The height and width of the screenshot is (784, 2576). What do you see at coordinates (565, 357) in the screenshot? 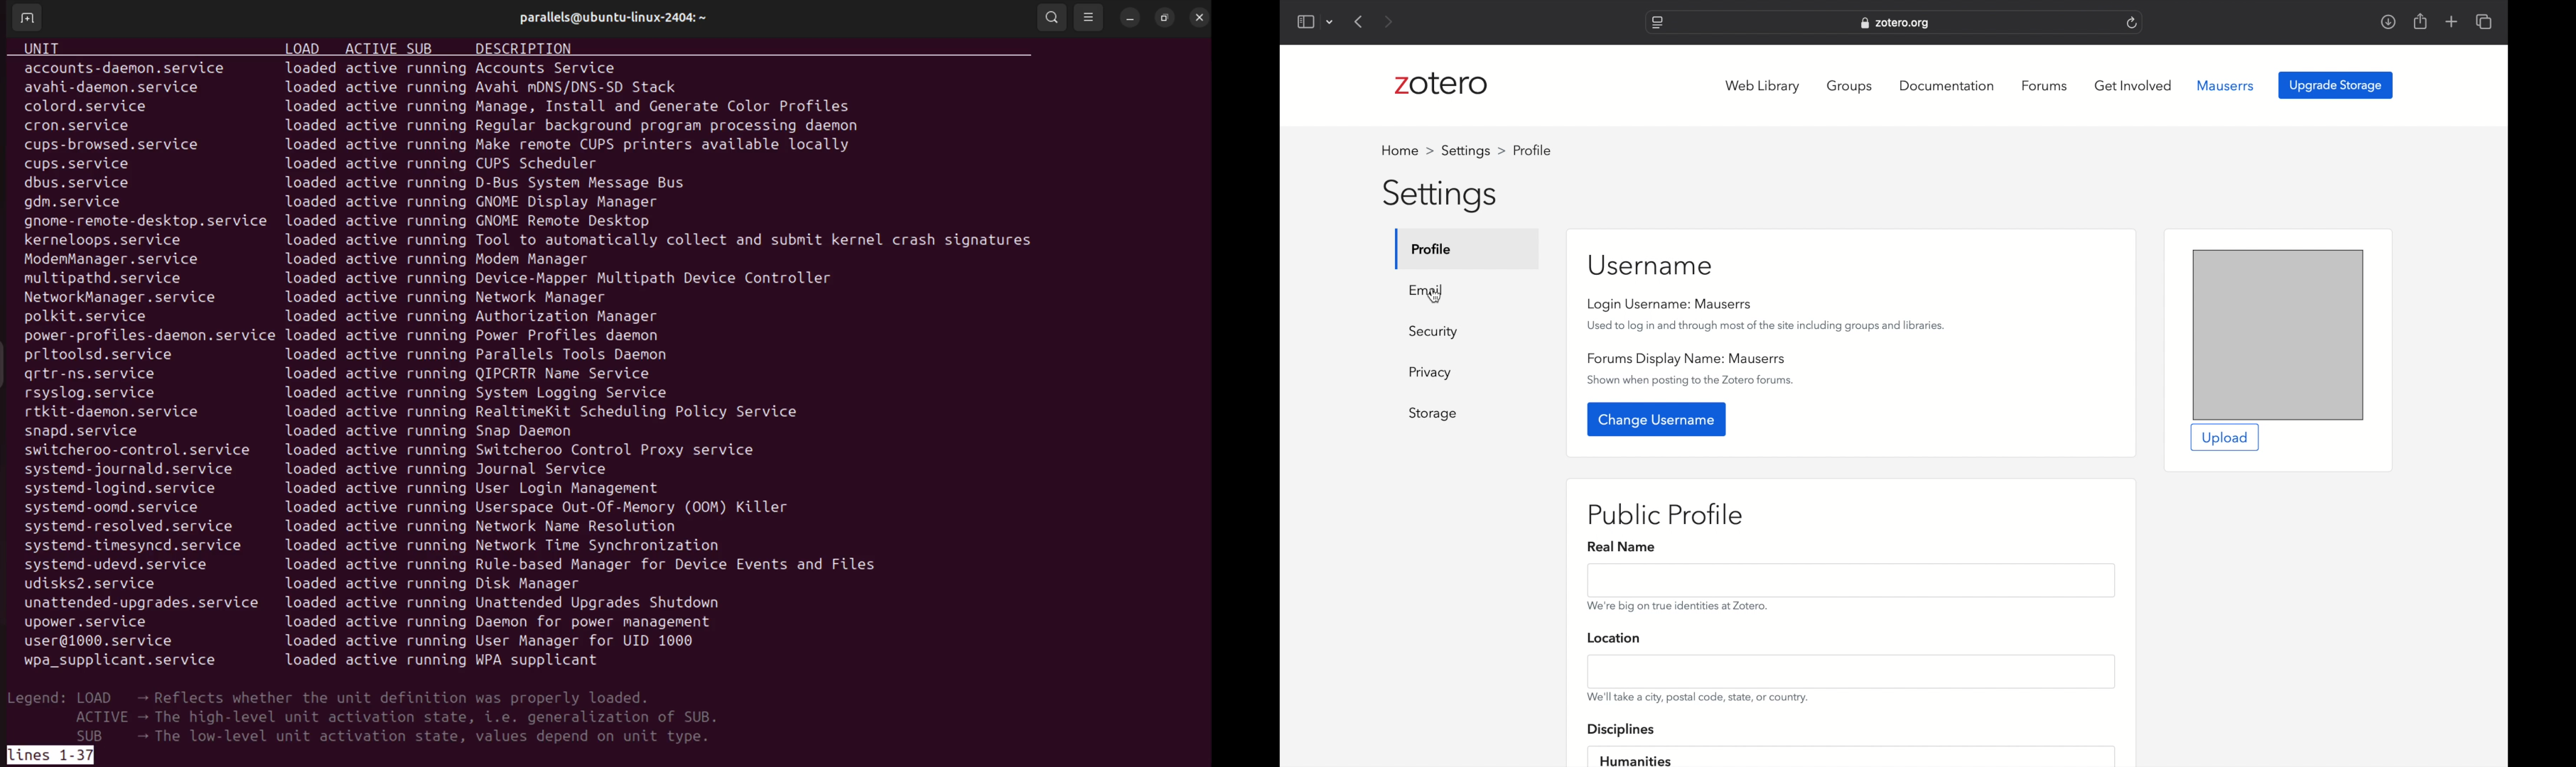
I see `active running ` at bounding box center [565, 357].